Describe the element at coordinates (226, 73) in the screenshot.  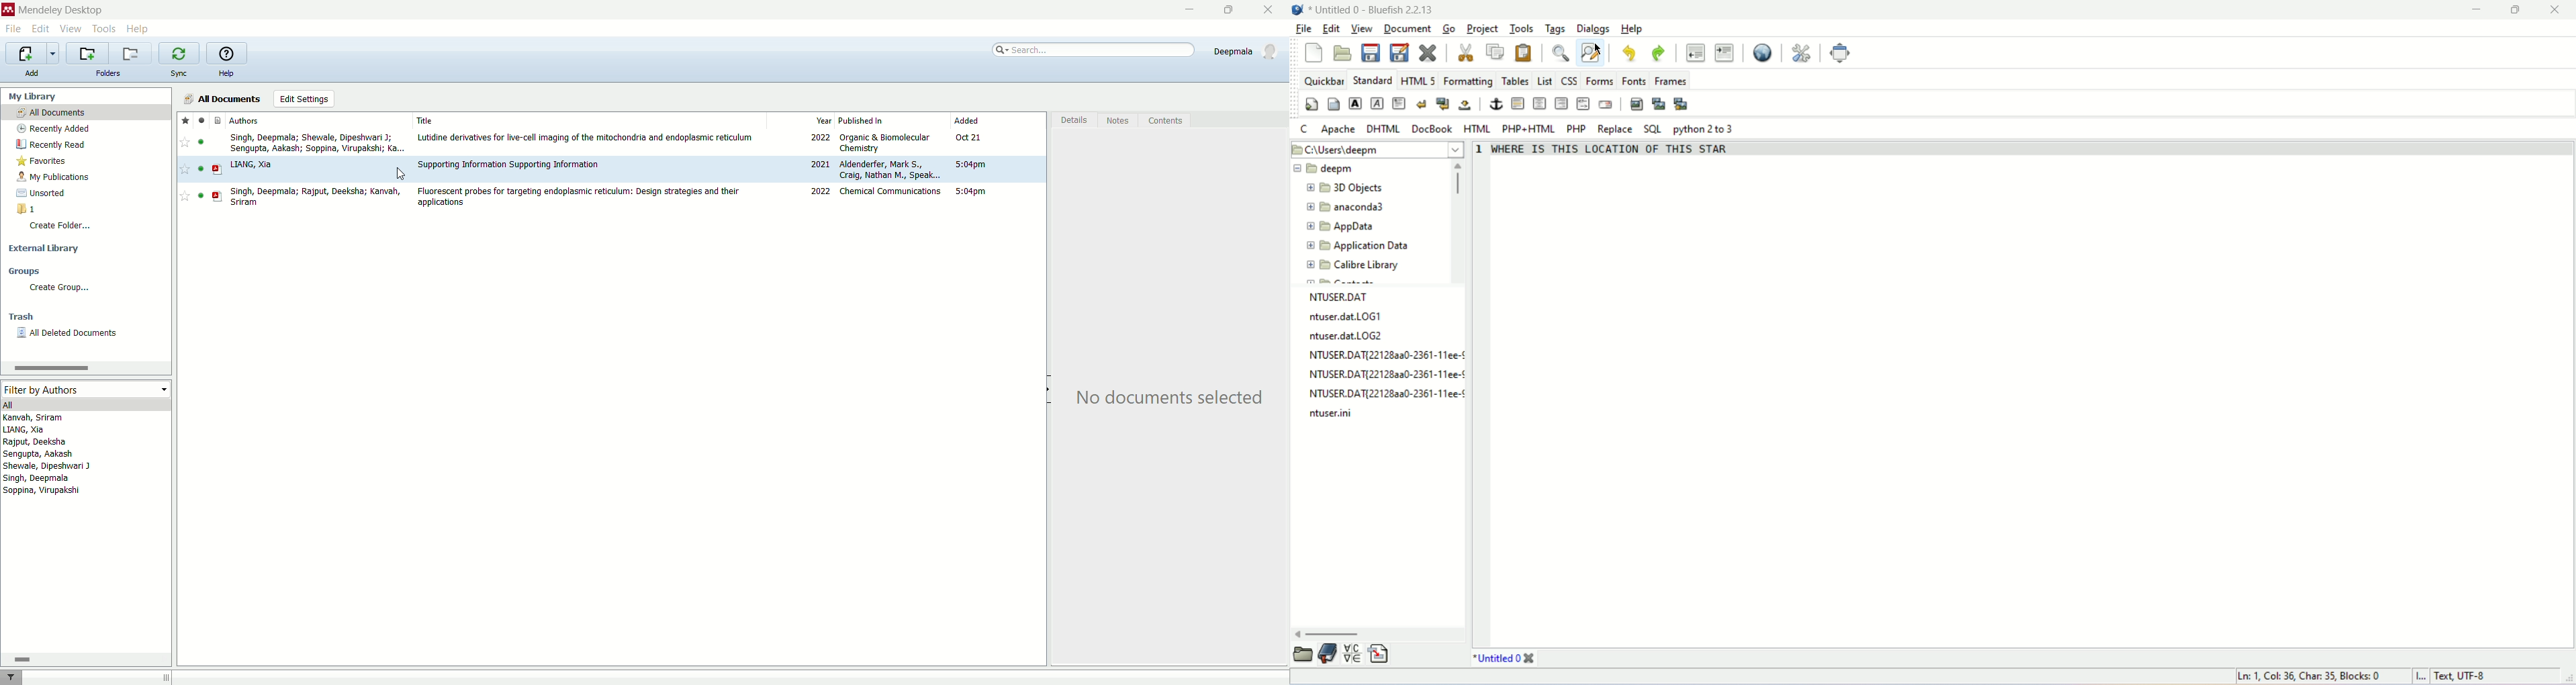
I see `help` at that location.